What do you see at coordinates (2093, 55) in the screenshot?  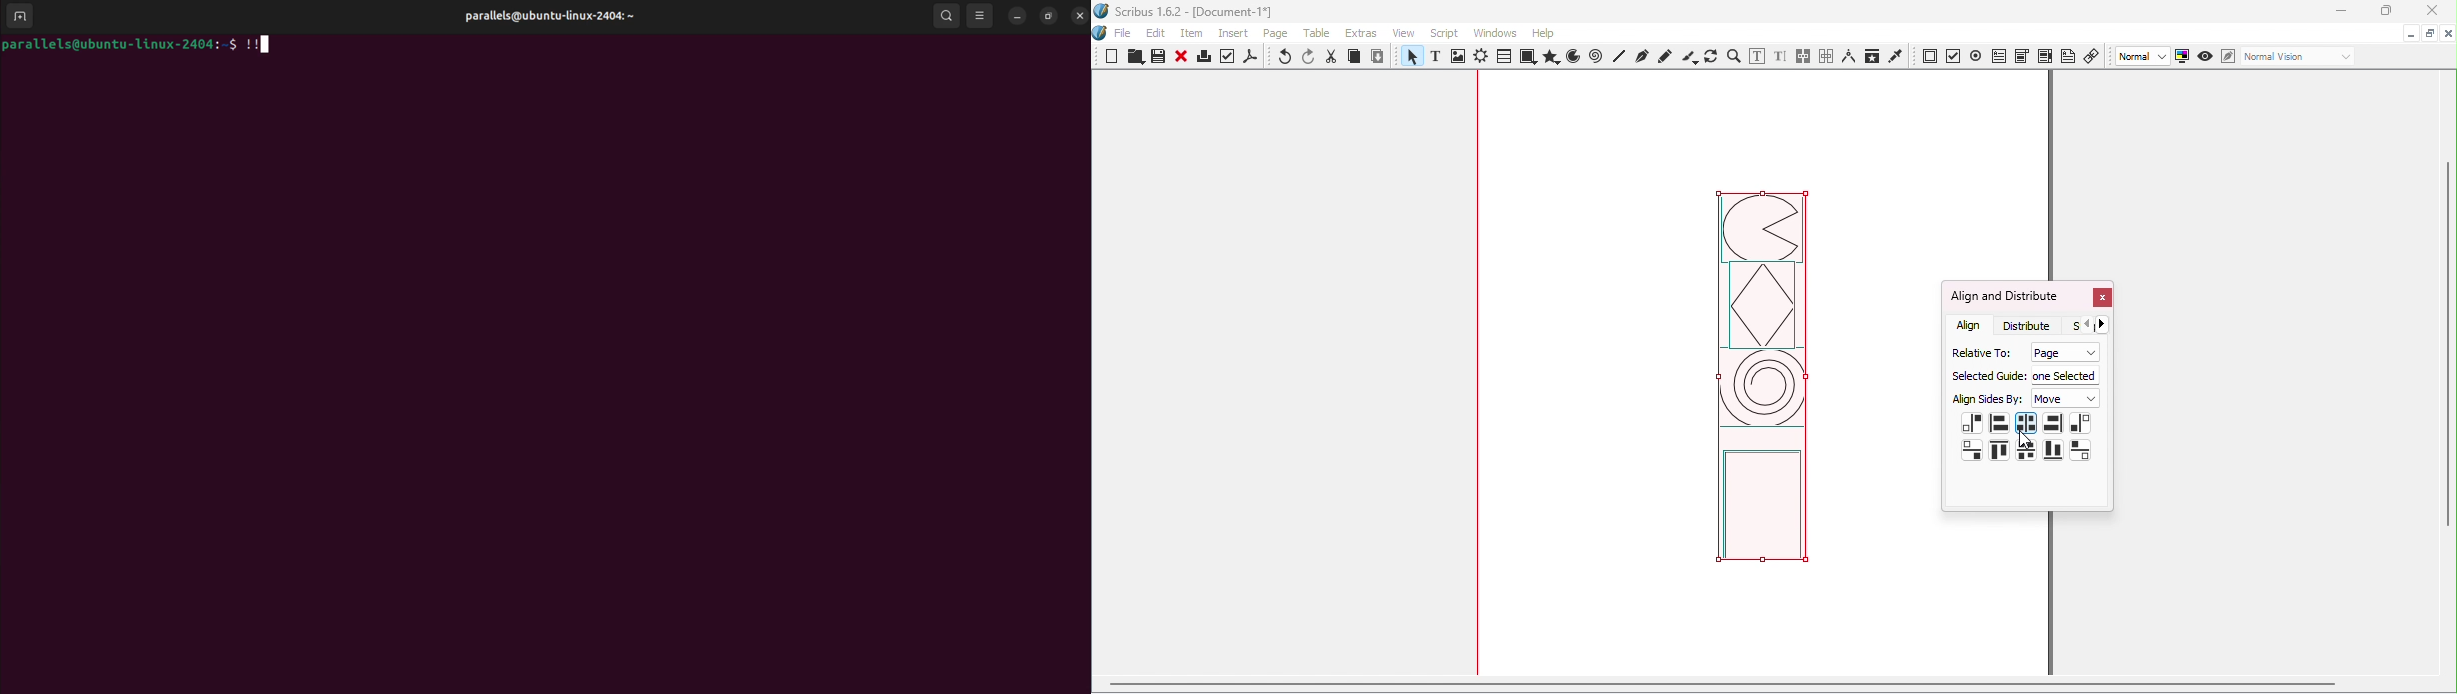 I see `Link annotation` at bounding box center [2093, 55].